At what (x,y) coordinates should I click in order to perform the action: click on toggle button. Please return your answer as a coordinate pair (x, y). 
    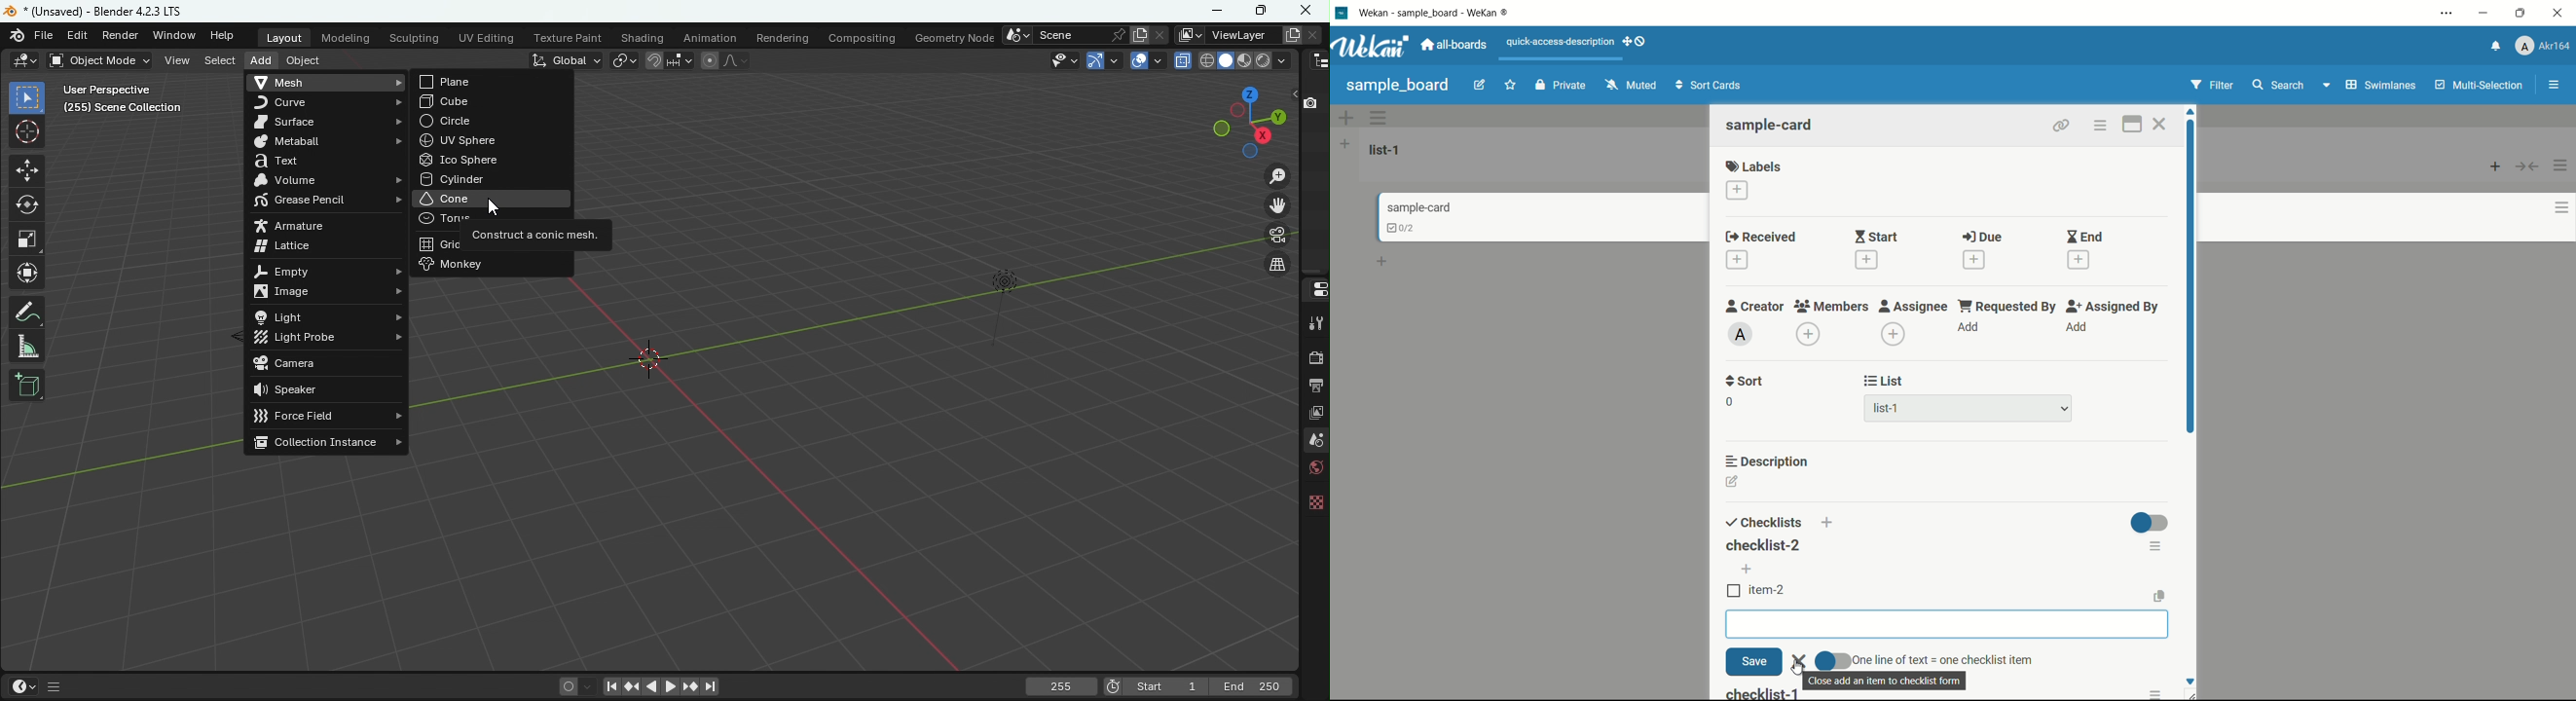
    Looking at the image, I should click on (2150, 523).